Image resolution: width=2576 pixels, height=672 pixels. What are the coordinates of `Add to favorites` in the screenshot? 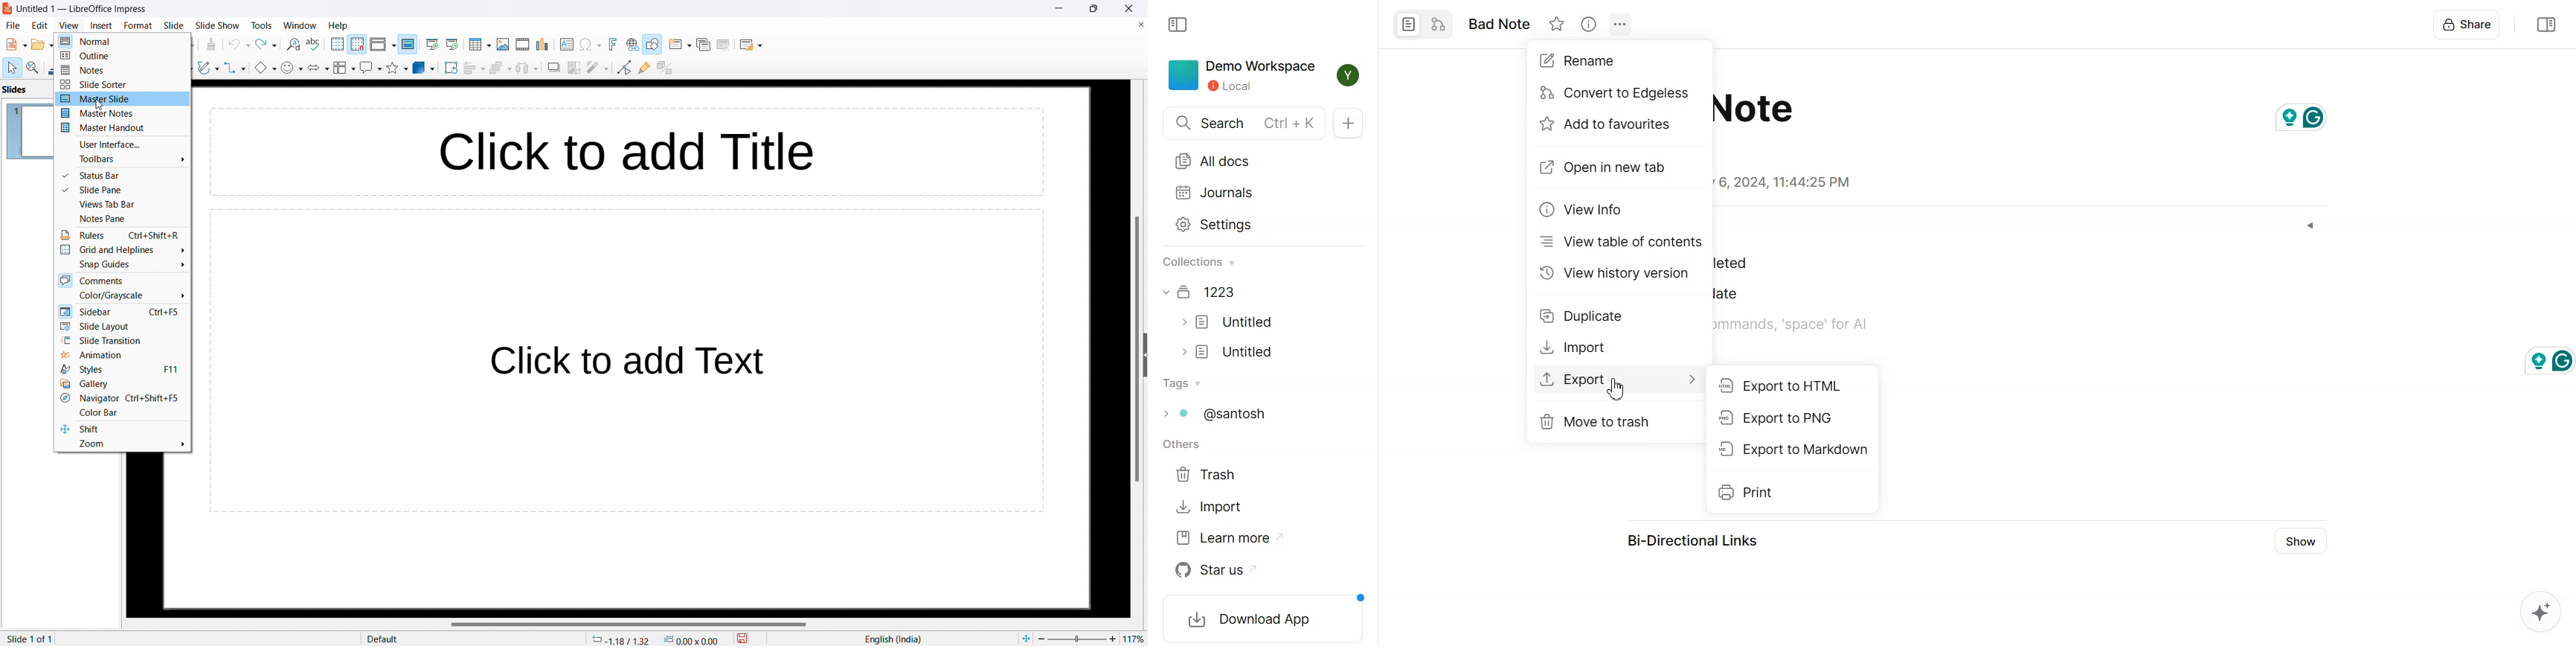 It's located at (1614, 124).